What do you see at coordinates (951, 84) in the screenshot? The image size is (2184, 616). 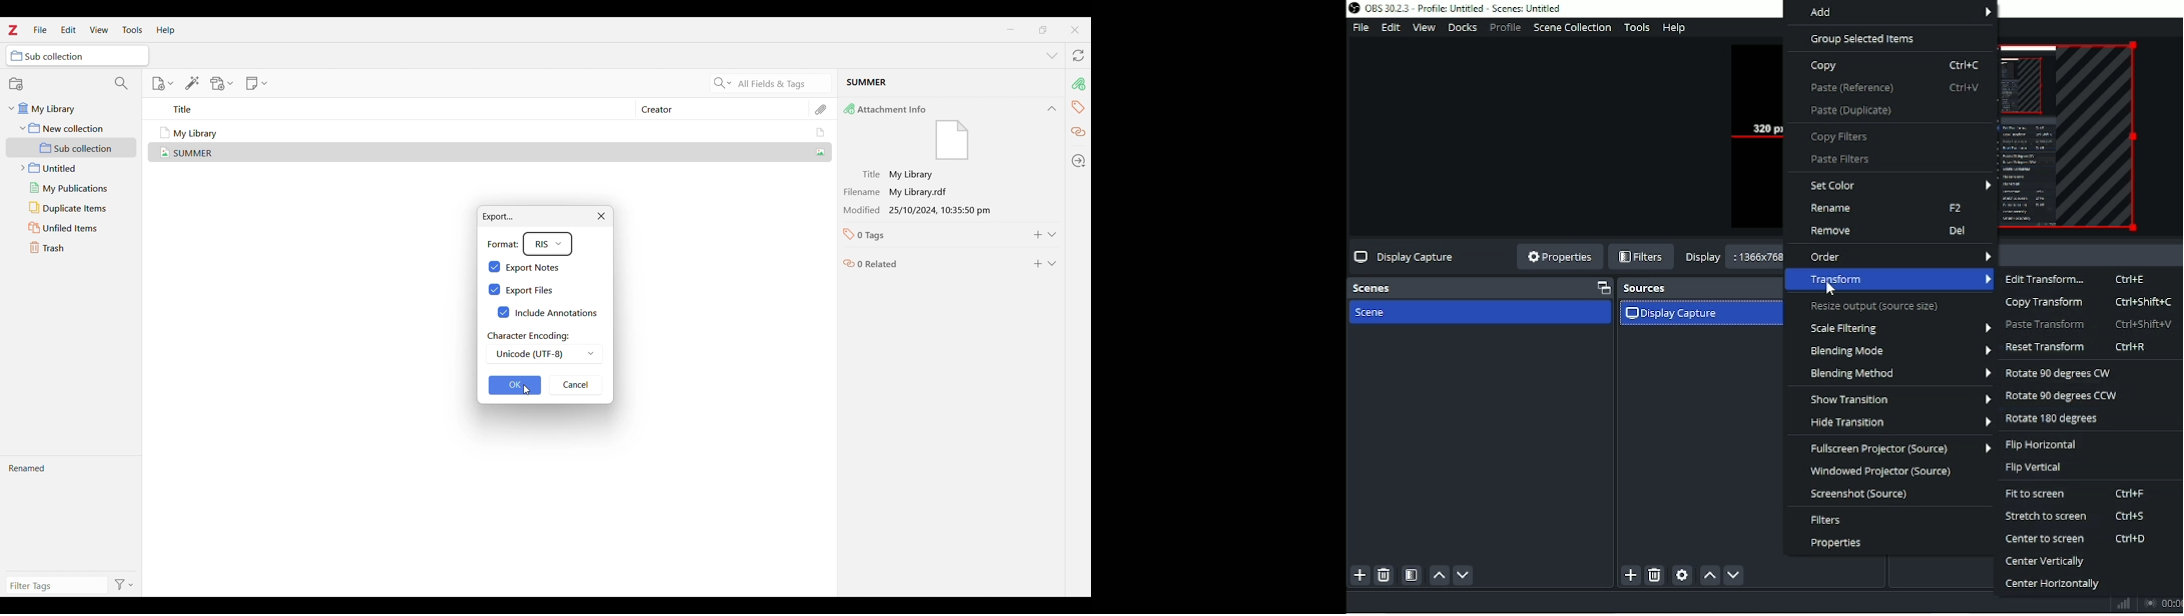 I see `Current selected file` at bounding box center [951, 84].